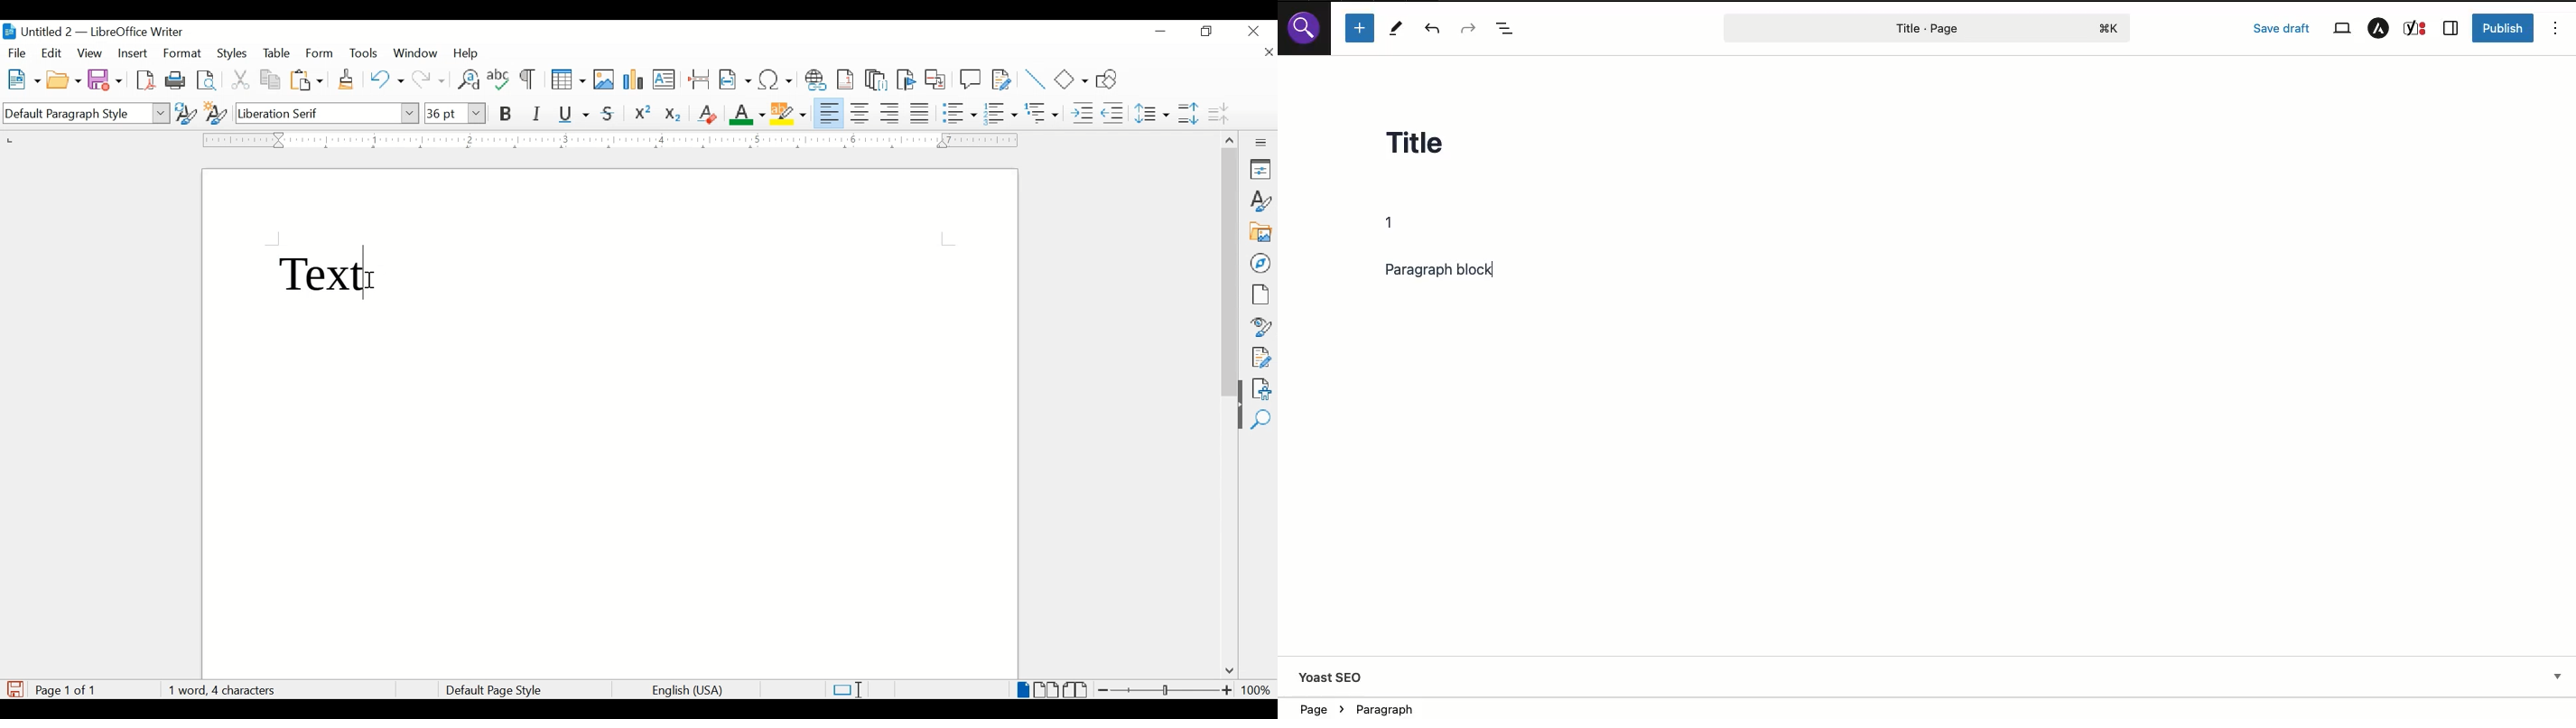 Image resolution: width=2576 pixels, height=728 pixels. Describe the element at coordinates (790, 113) in the screenshot. I see `character highlighting color` at that location.